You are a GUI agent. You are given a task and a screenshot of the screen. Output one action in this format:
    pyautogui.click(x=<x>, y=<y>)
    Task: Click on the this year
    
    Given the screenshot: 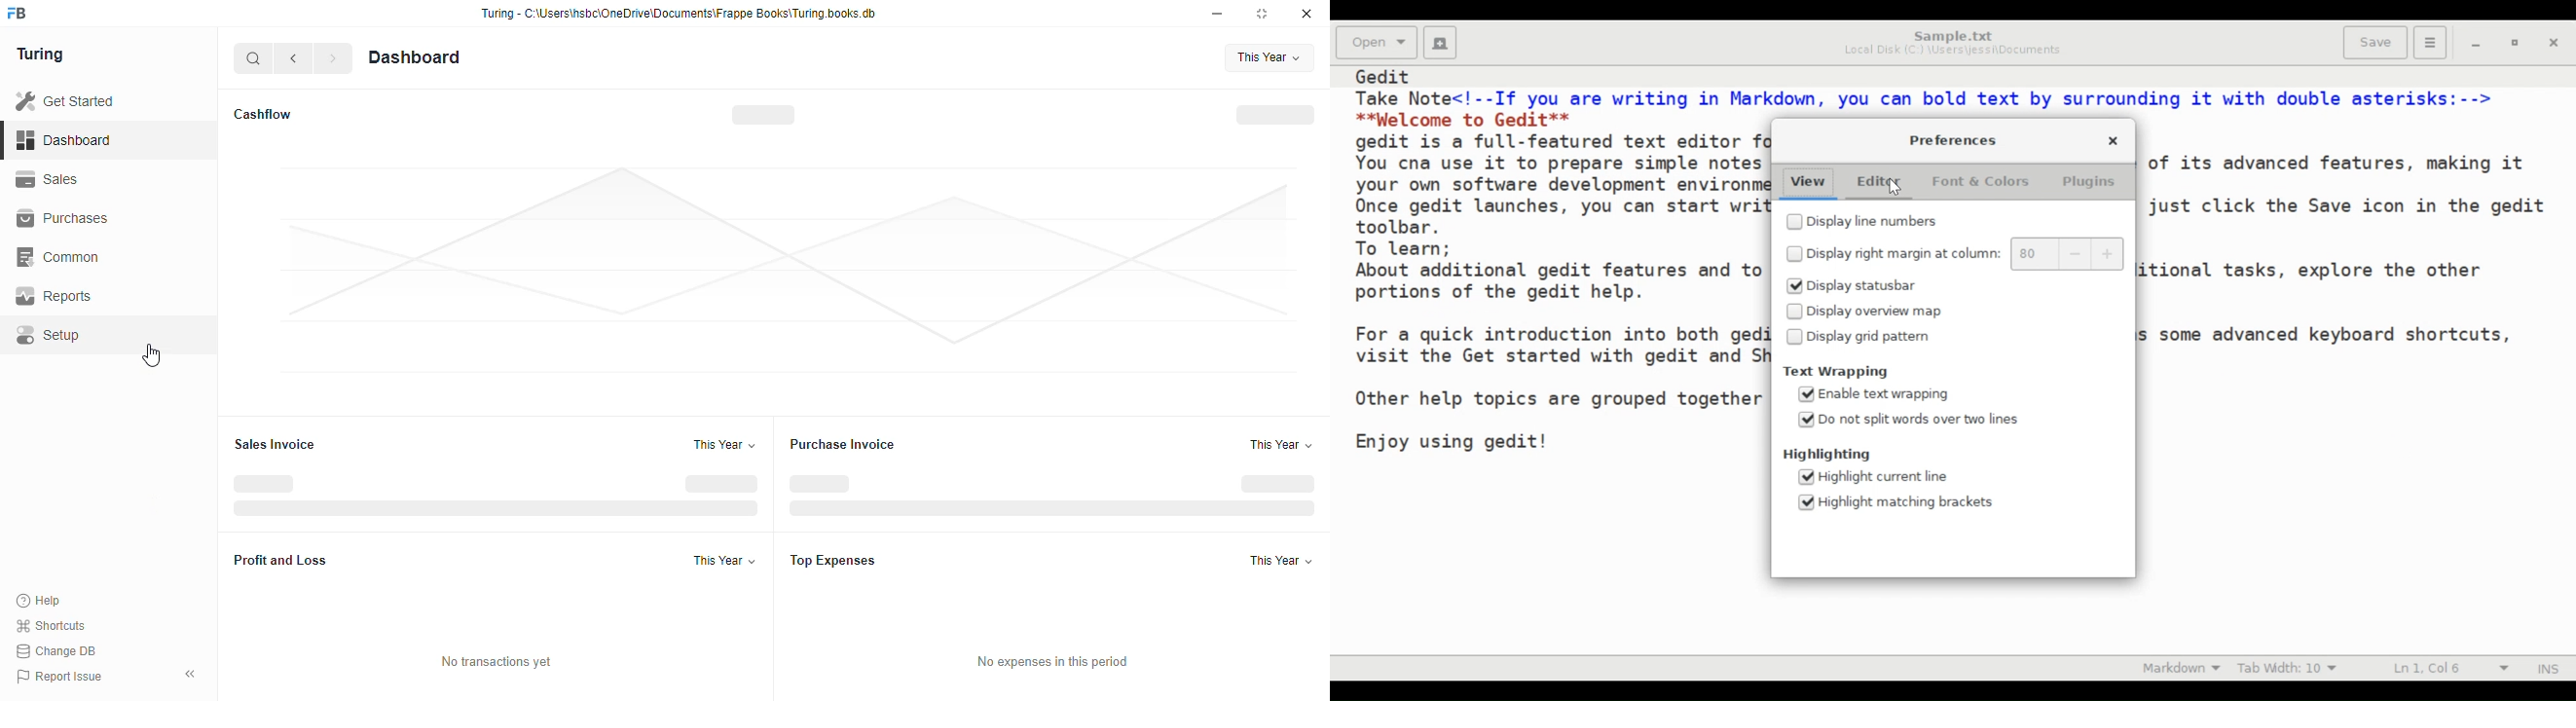 What is the action you would take?
    pyautogui.click(x=1281, y=444)
    